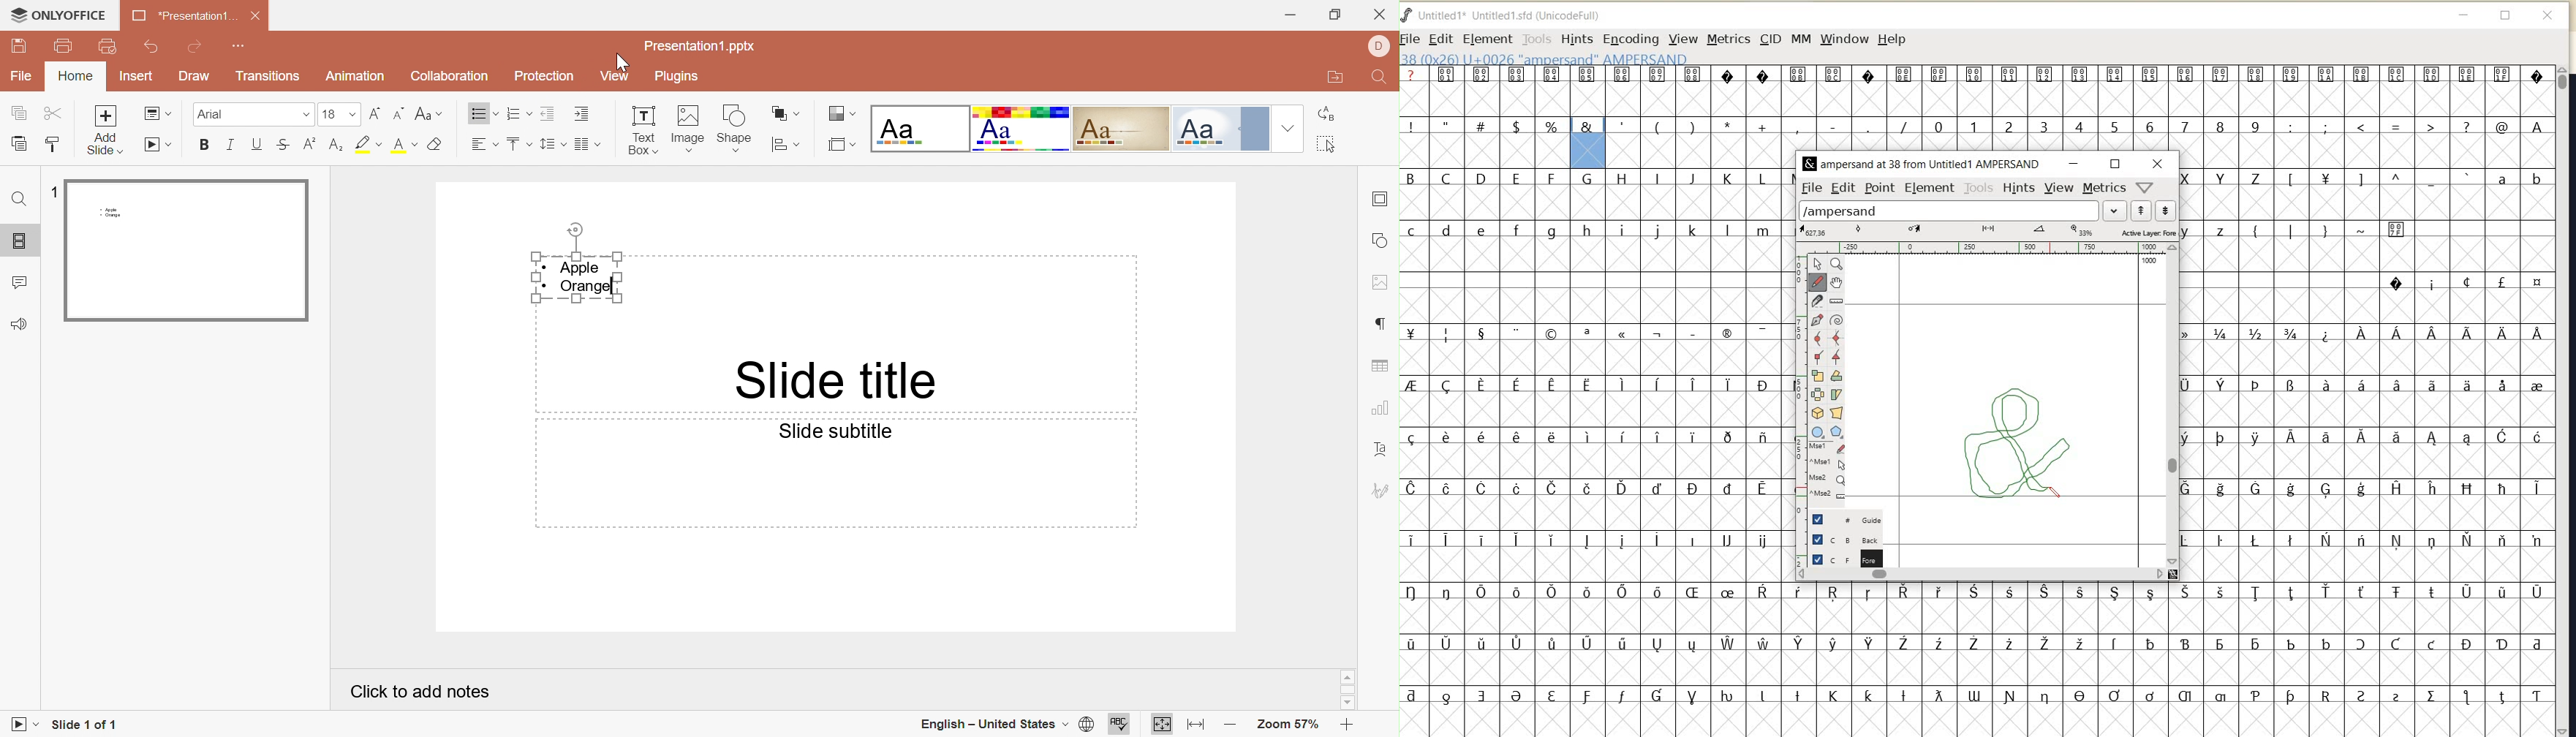 The height and width of the screenshot is (756, 2576). I want to click on HELP, so click(1892, 40).